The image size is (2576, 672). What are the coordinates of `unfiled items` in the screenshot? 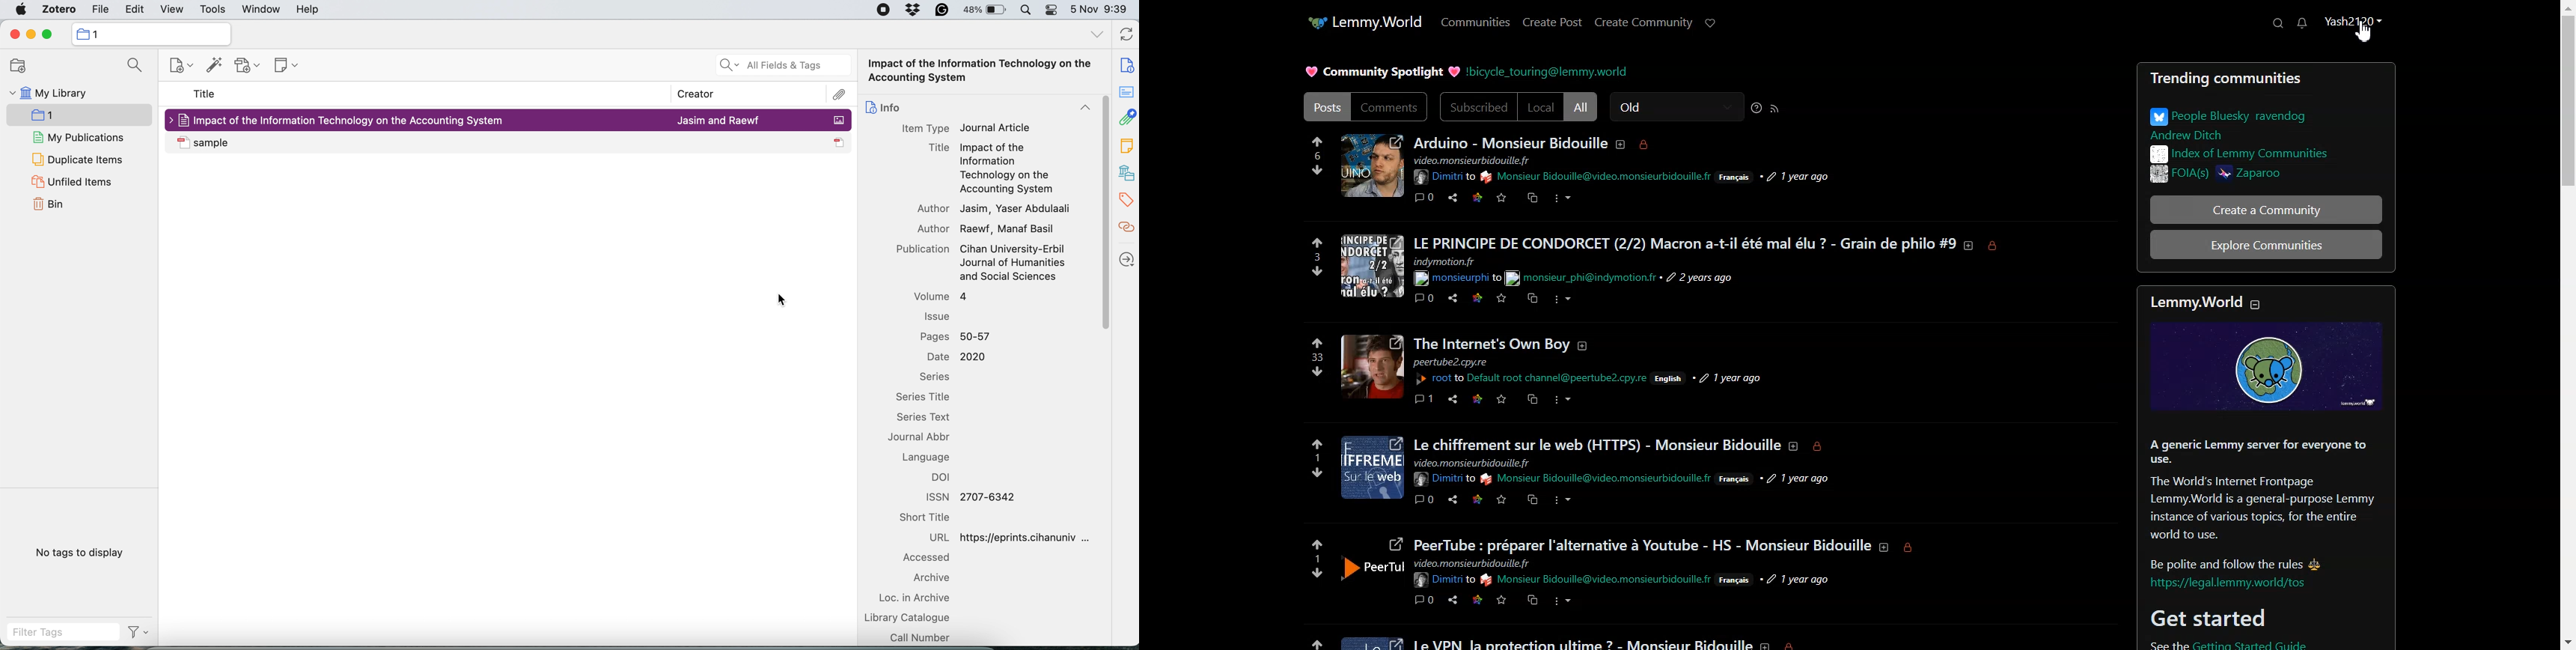 It's located at (78, 182).